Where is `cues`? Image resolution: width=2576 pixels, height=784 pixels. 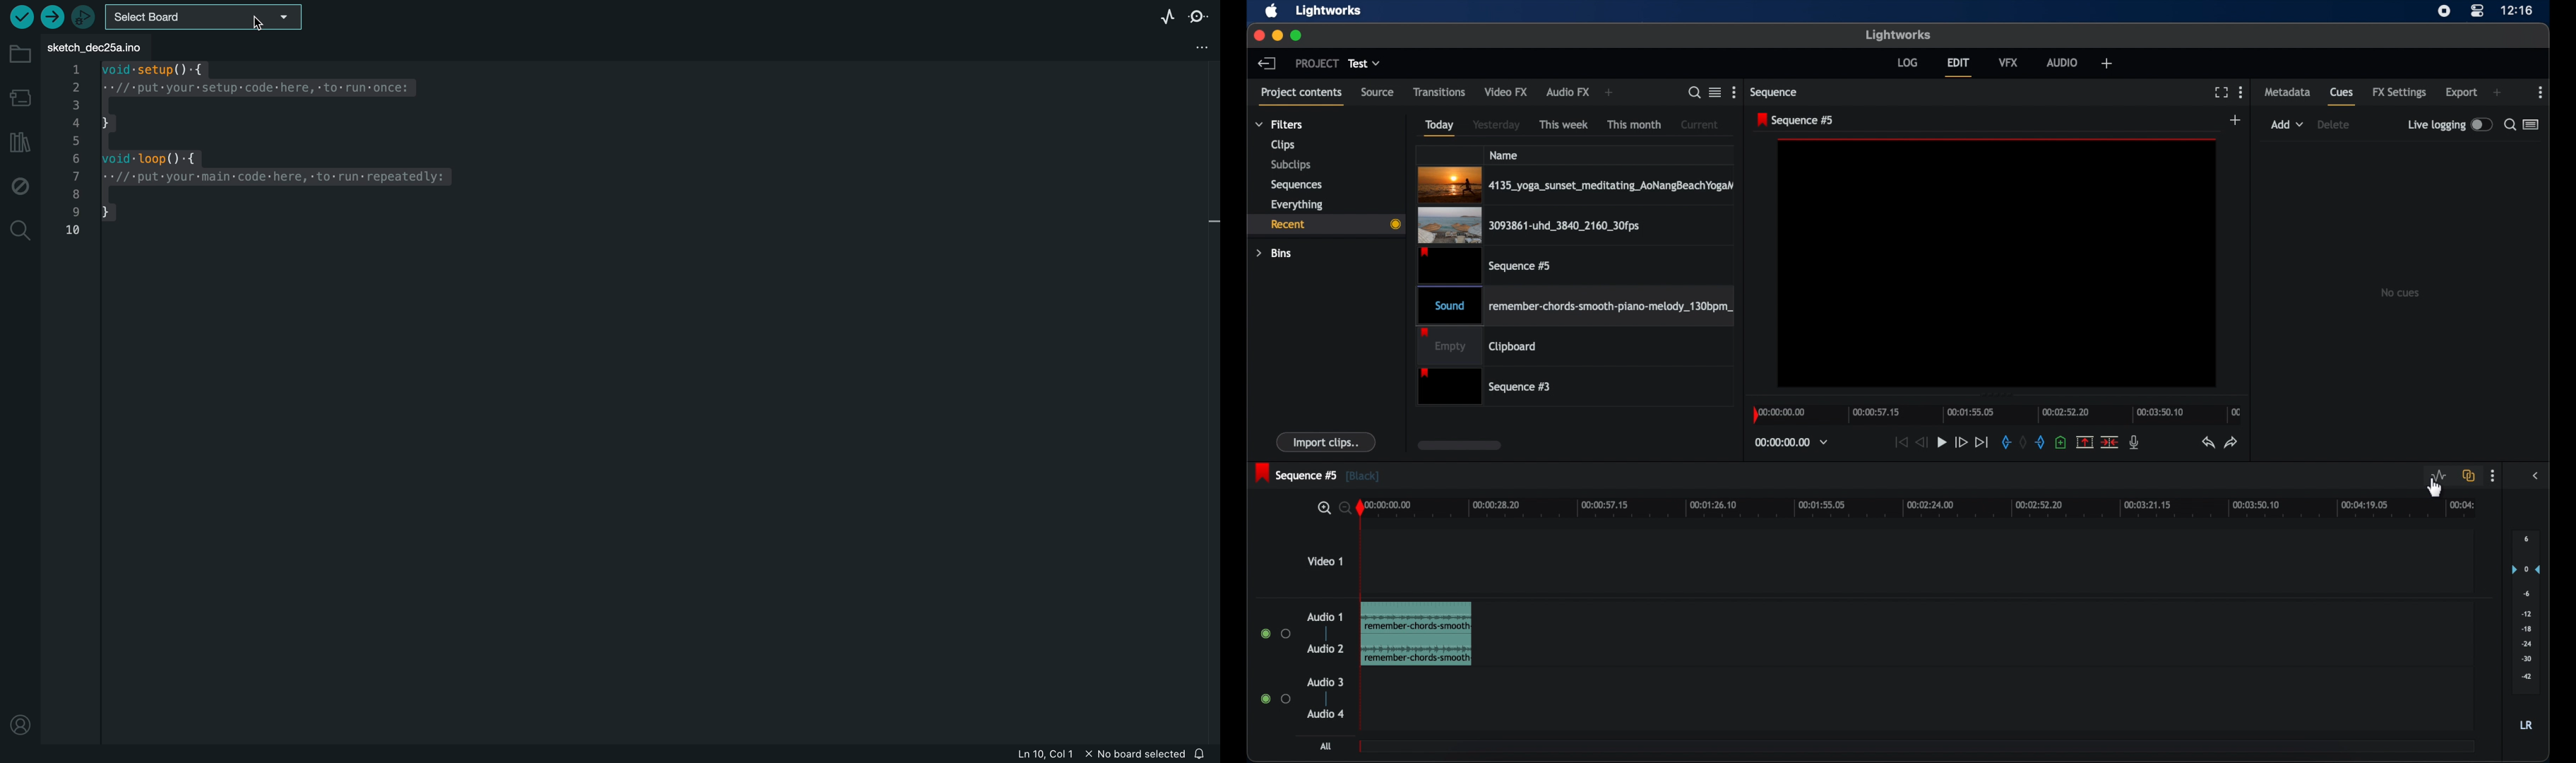 cues is located at coordinates (2343, 97).